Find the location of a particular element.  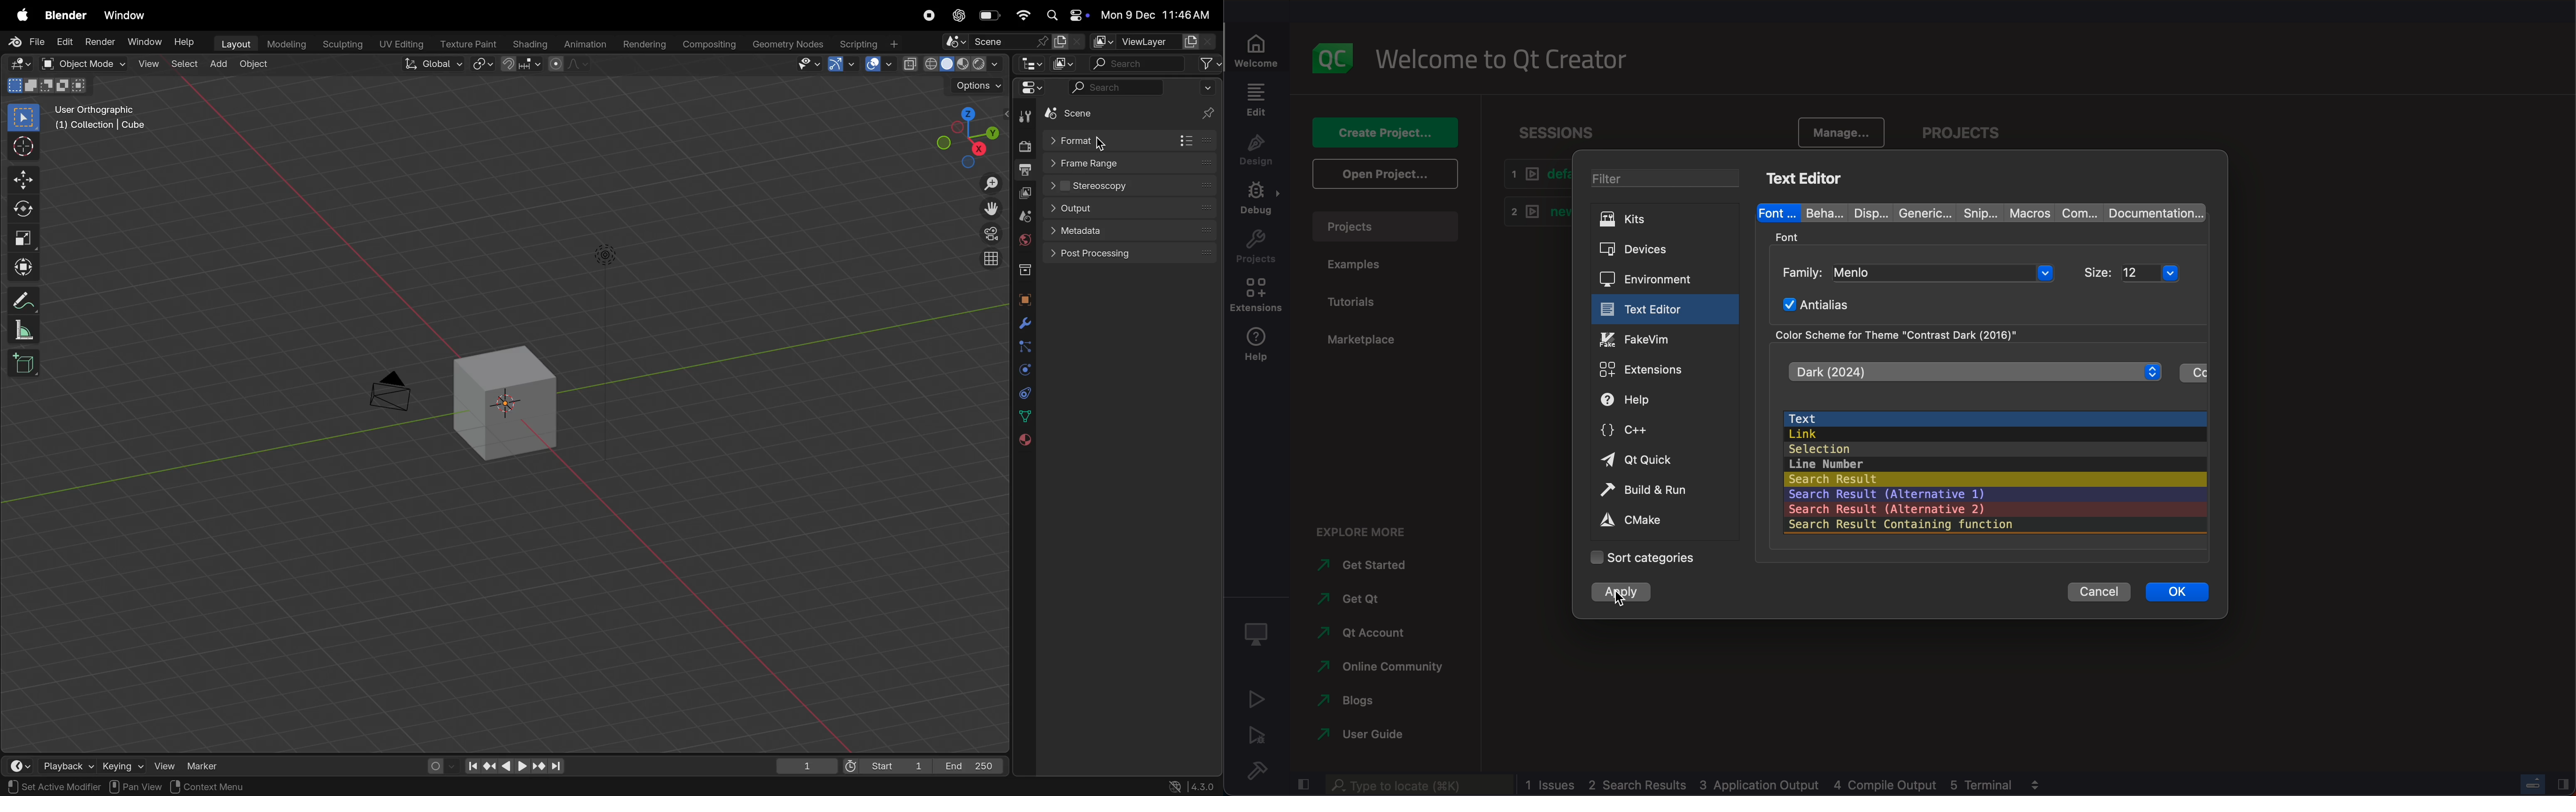

file is located at coordinates (26, 42).